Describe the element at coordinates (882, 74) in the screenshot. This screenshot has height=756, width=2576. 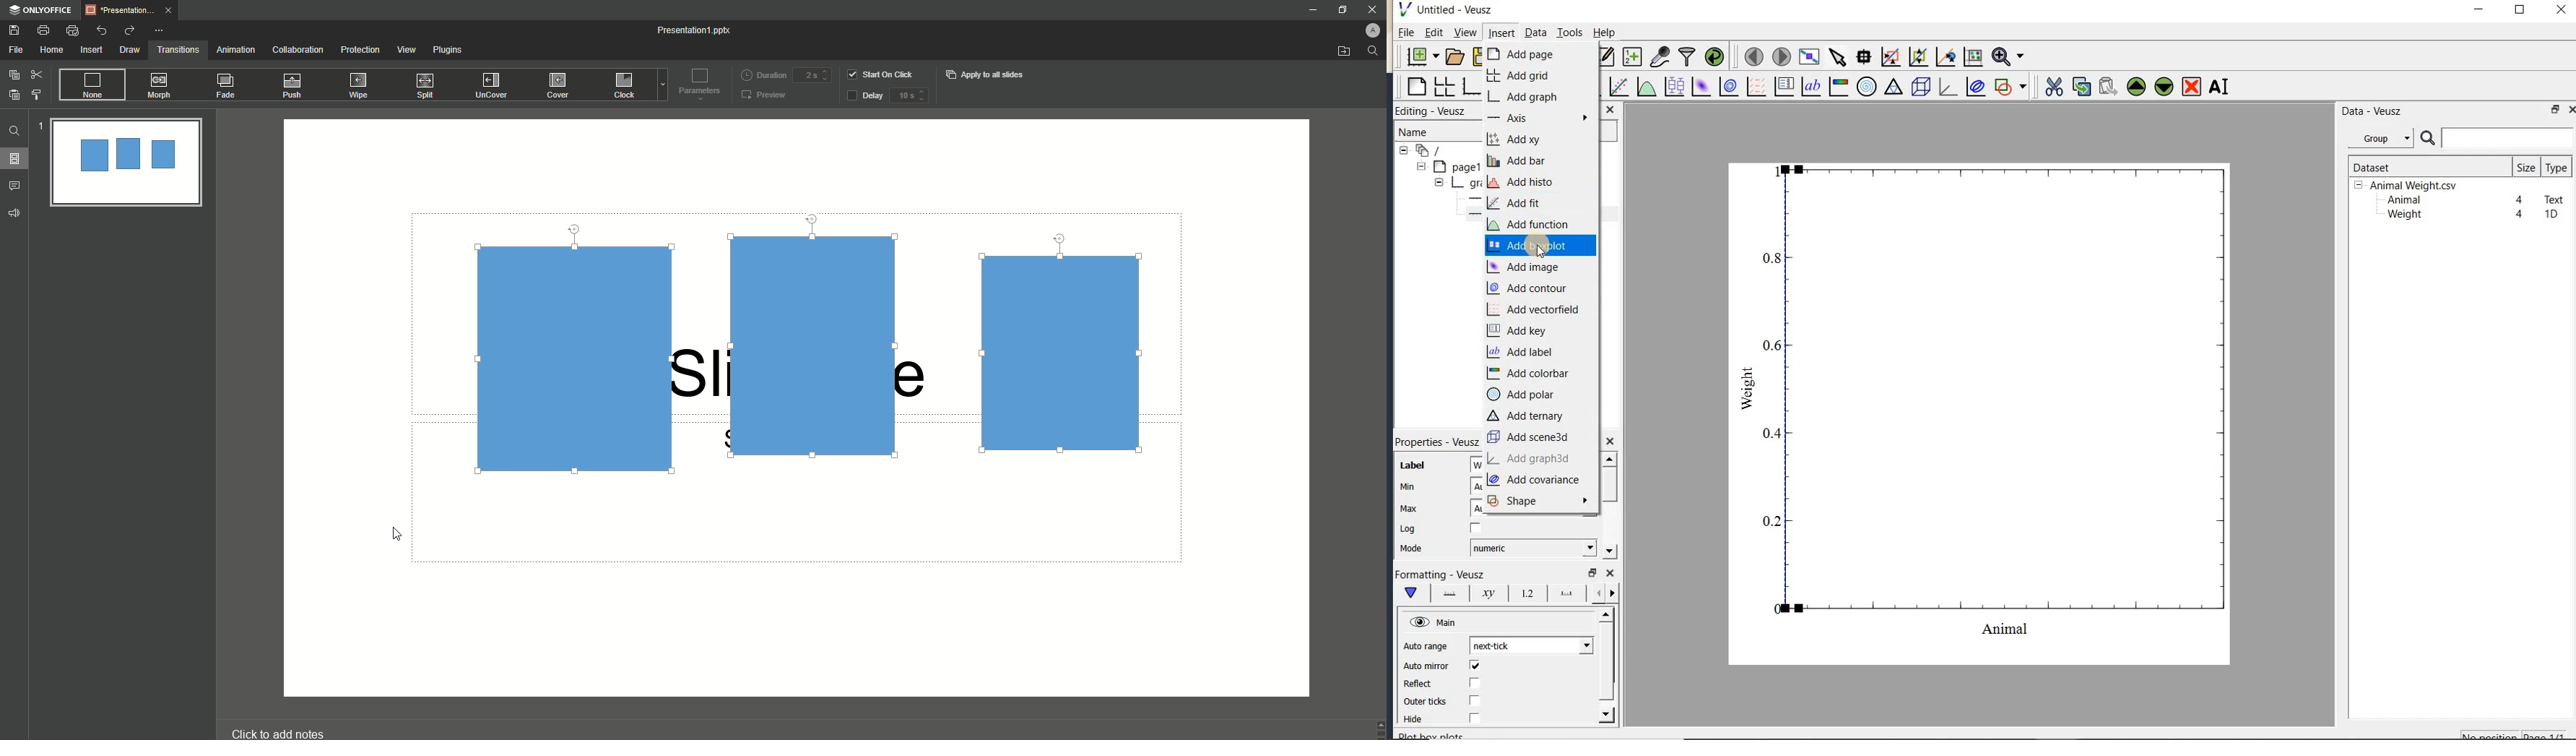
I see `Start on click` at that location.